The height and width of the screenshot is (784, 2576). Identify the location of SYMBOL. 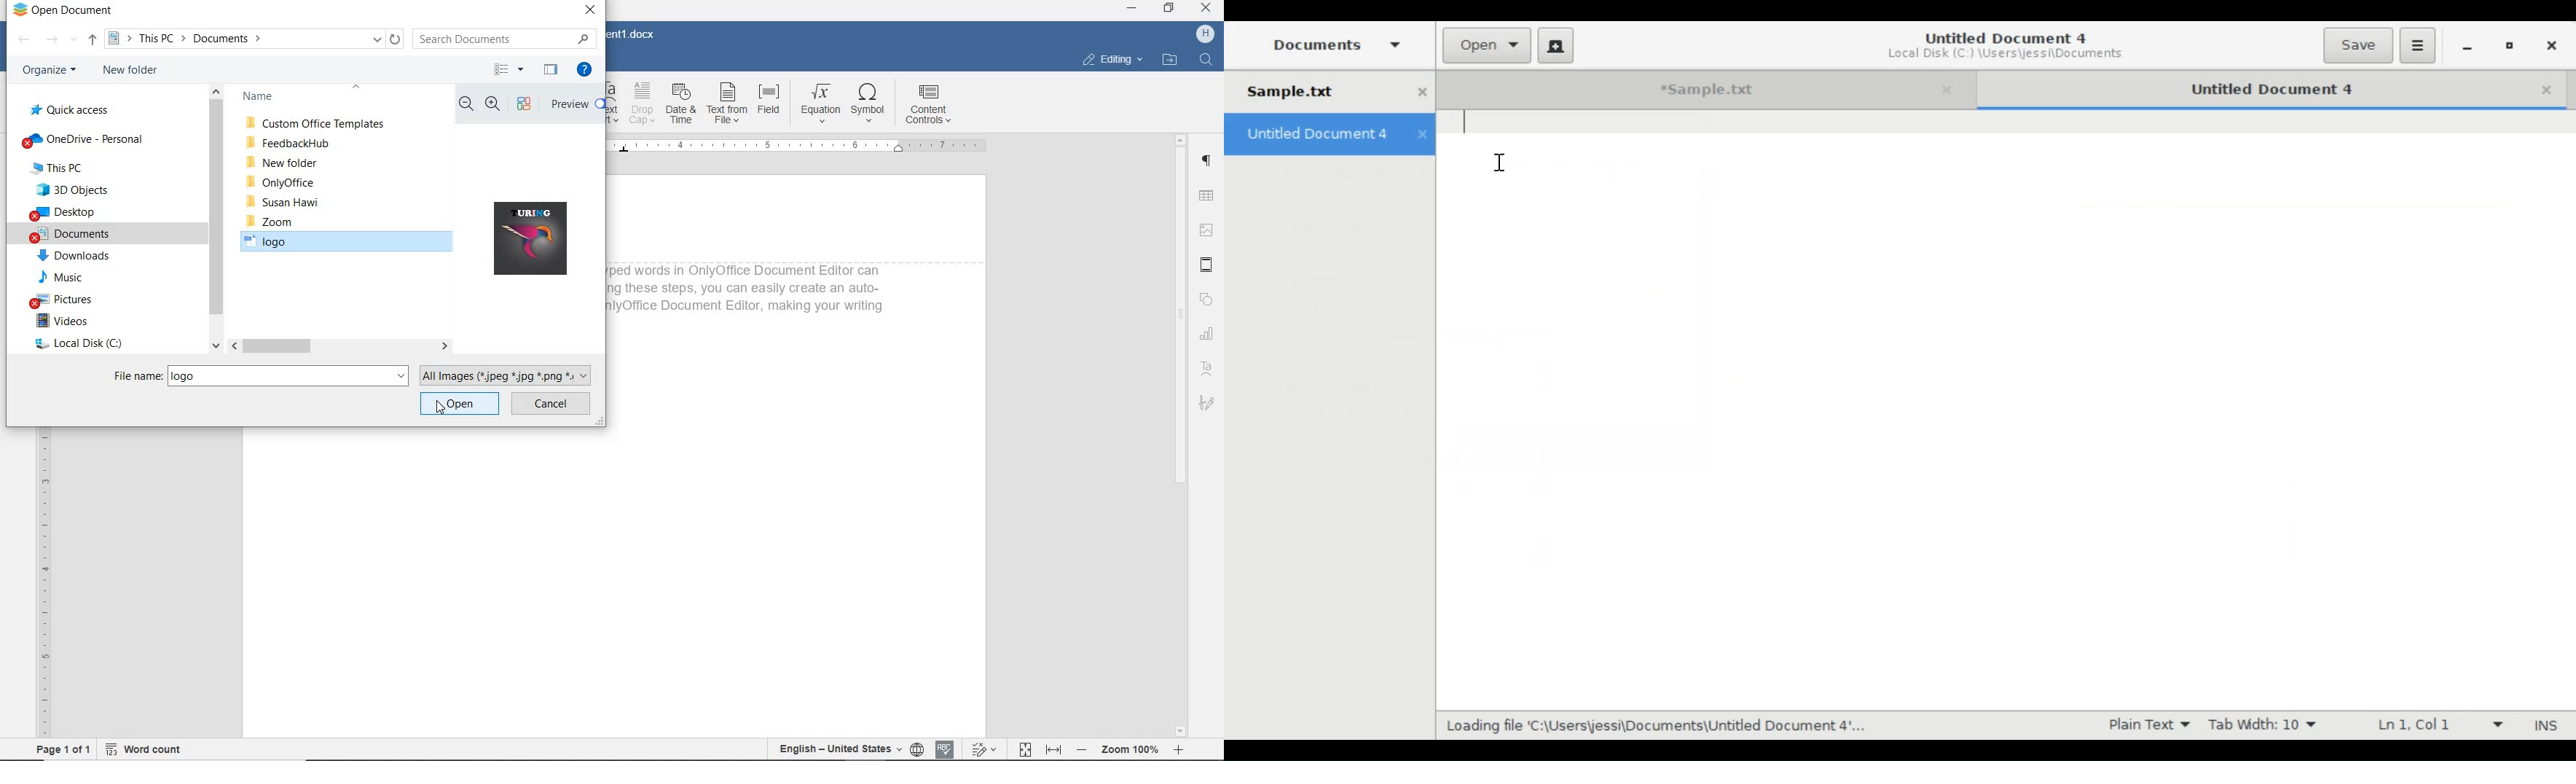
(869, 106).